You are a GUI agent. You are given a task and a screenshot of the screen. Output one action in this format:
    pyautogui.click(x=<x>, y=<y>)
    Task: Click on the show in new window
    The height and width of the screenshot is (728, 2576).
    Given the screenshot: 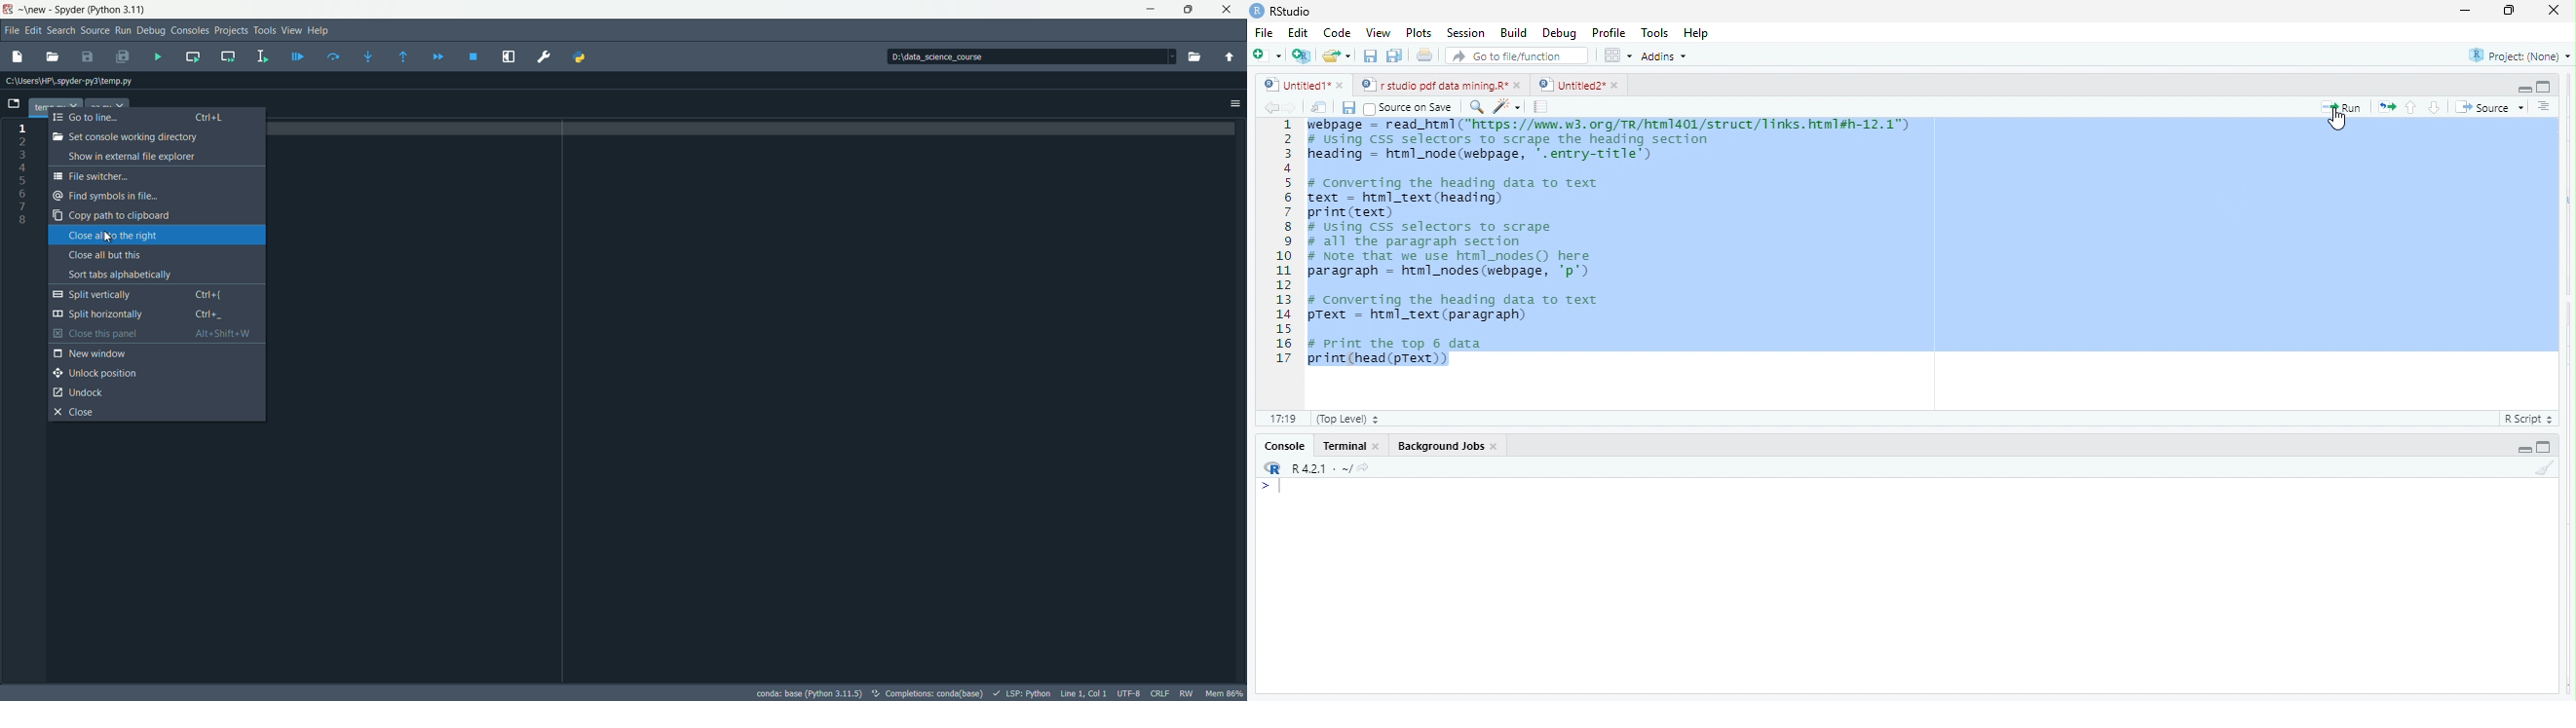 What is the action you would take?
    pyautogui.click(x=1320, y=109)
    